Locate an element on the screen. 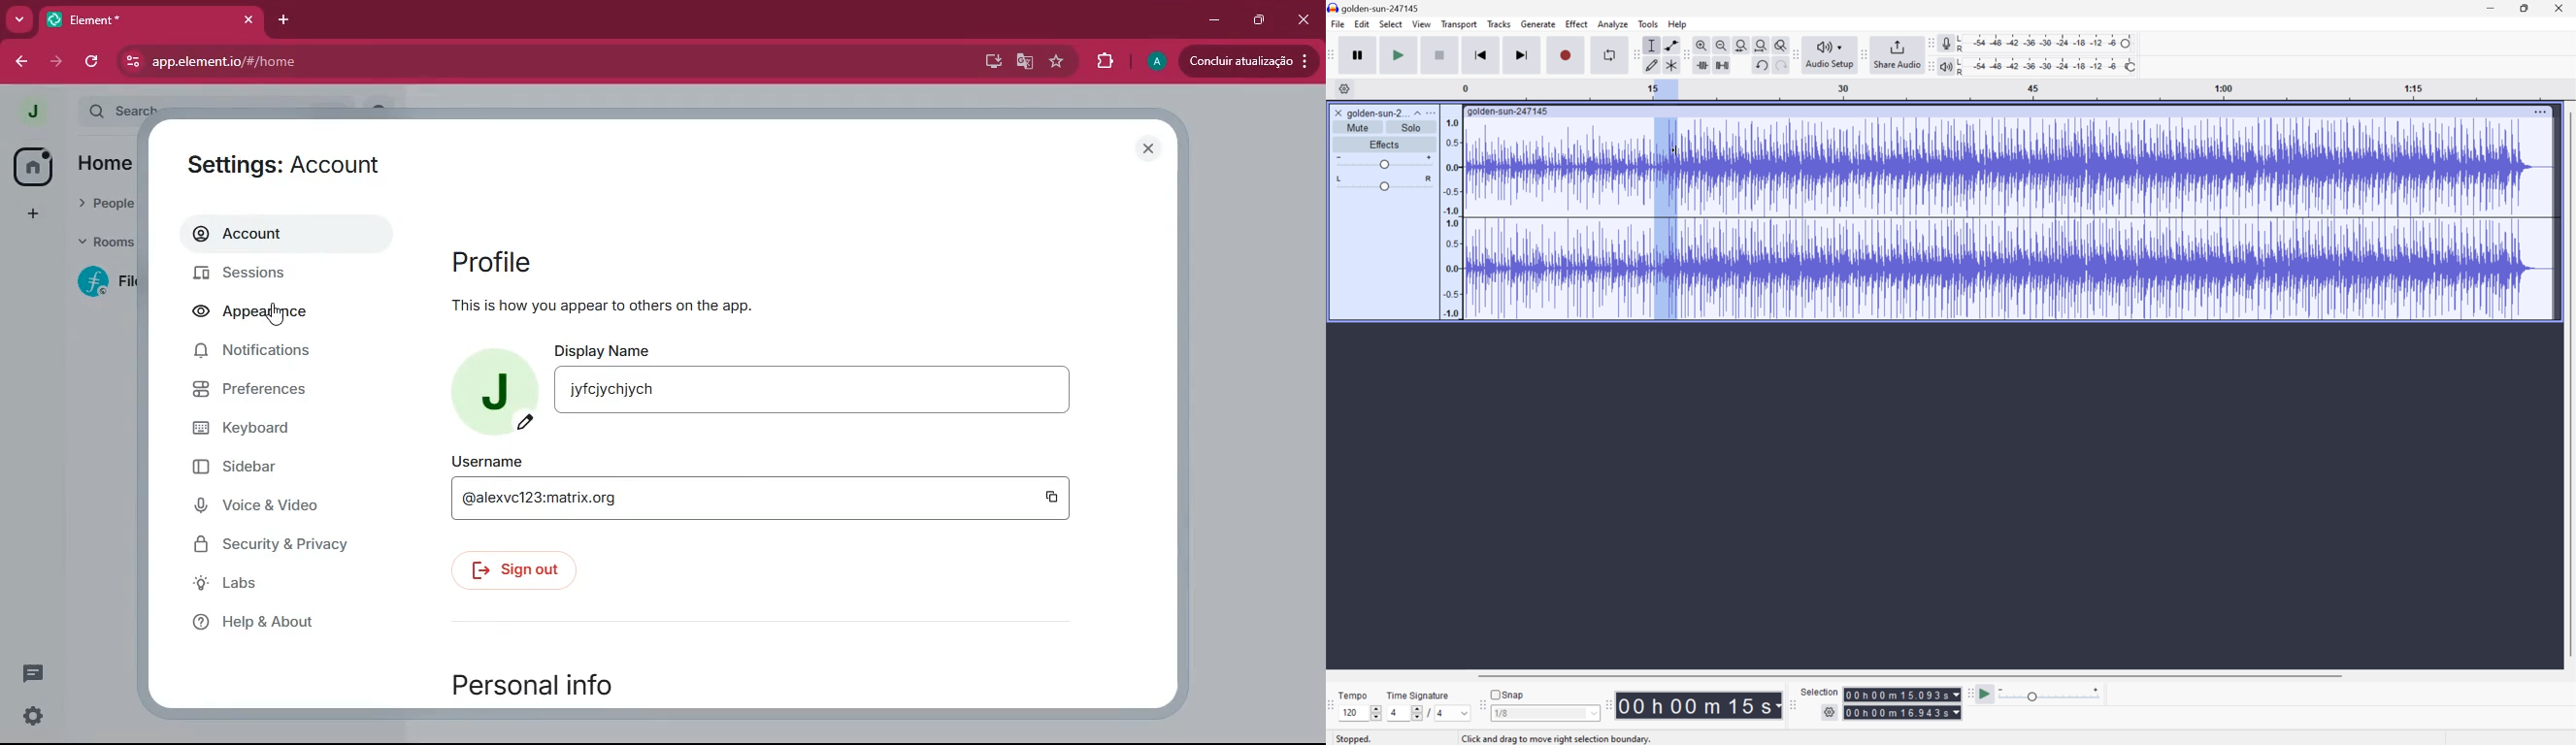 This screenshot has width=2576, height=756. Scale is located at coordinates (2019, 90).